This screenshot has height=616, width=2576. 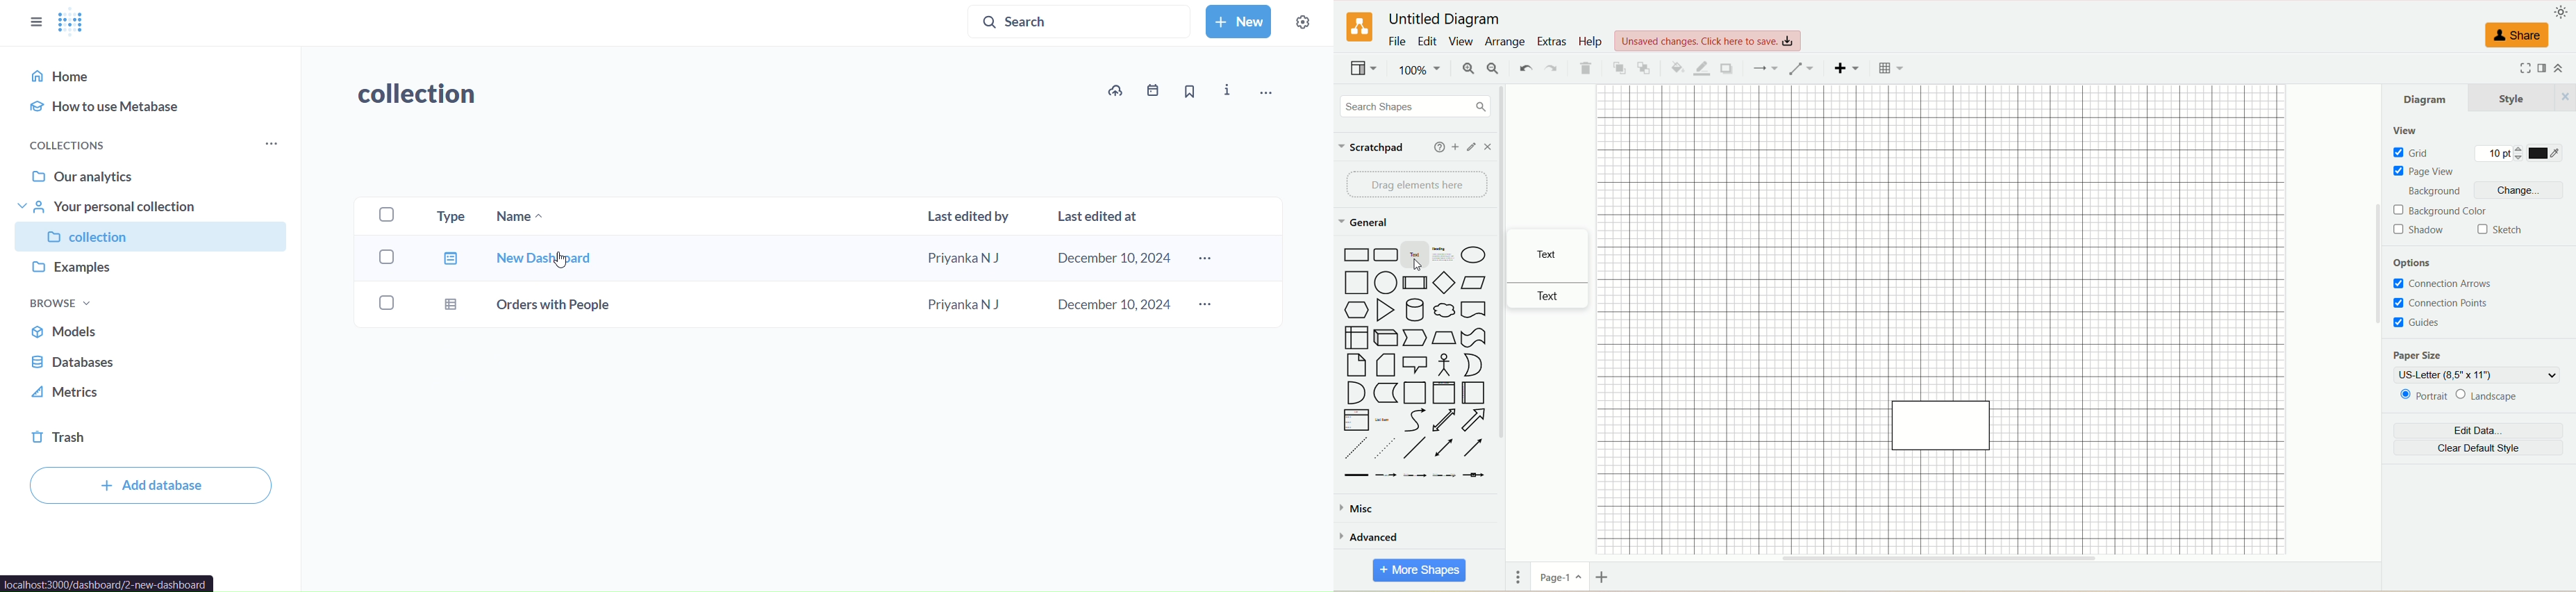 What do you see at coordinates (1463, 42) in the screenshot?
I see `view` at bounding box center [1463, 42].